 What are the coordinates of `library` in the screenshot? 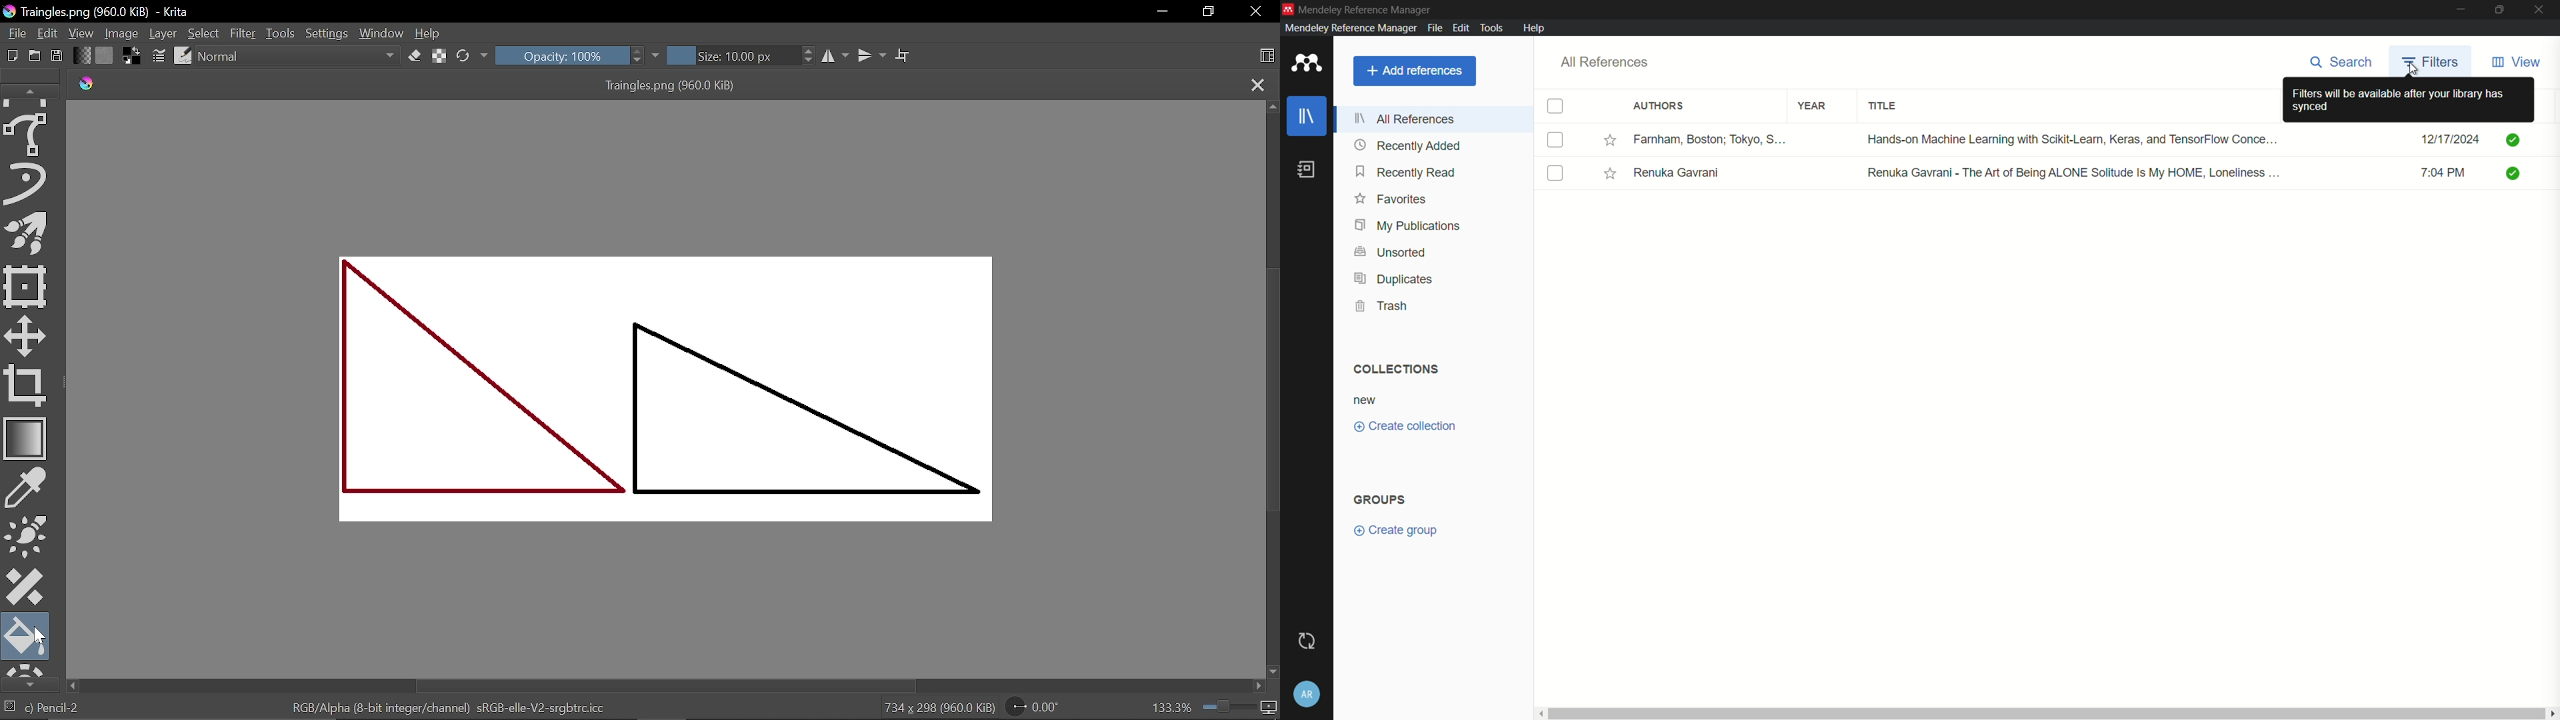 It's located at (1309, 116).